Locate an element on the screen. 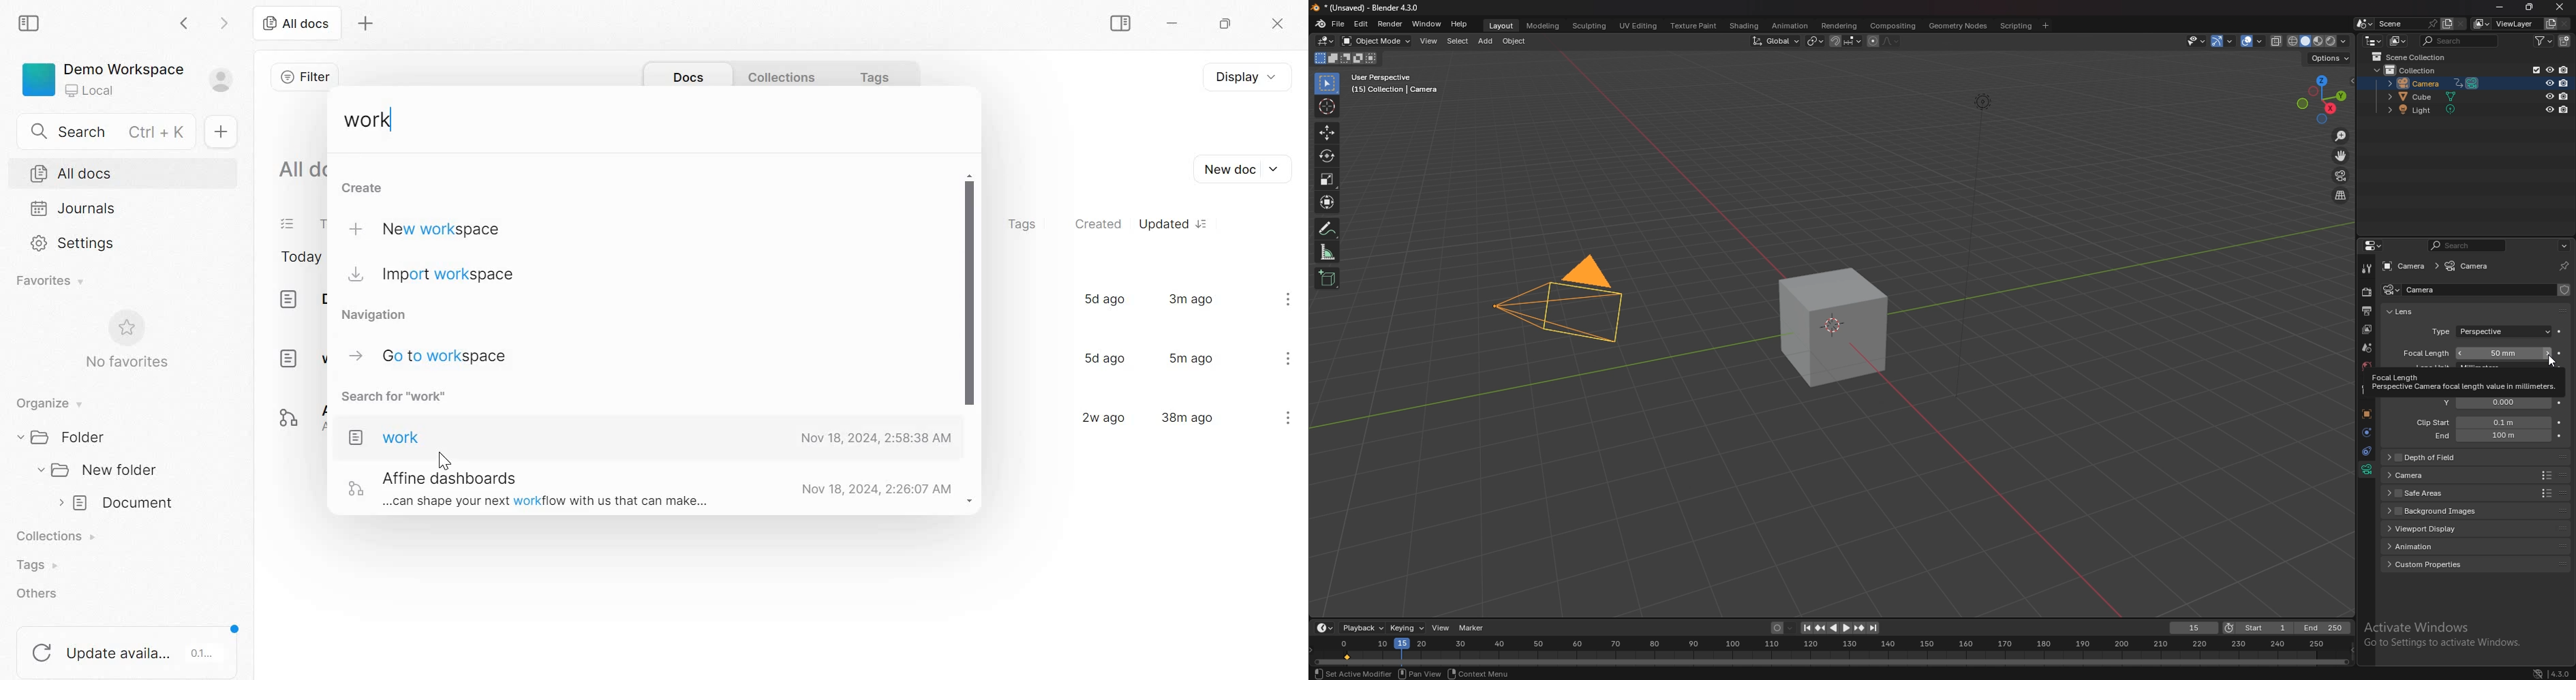 The image size is (2576, 700). rendering is located at coordinates (1839, 26).